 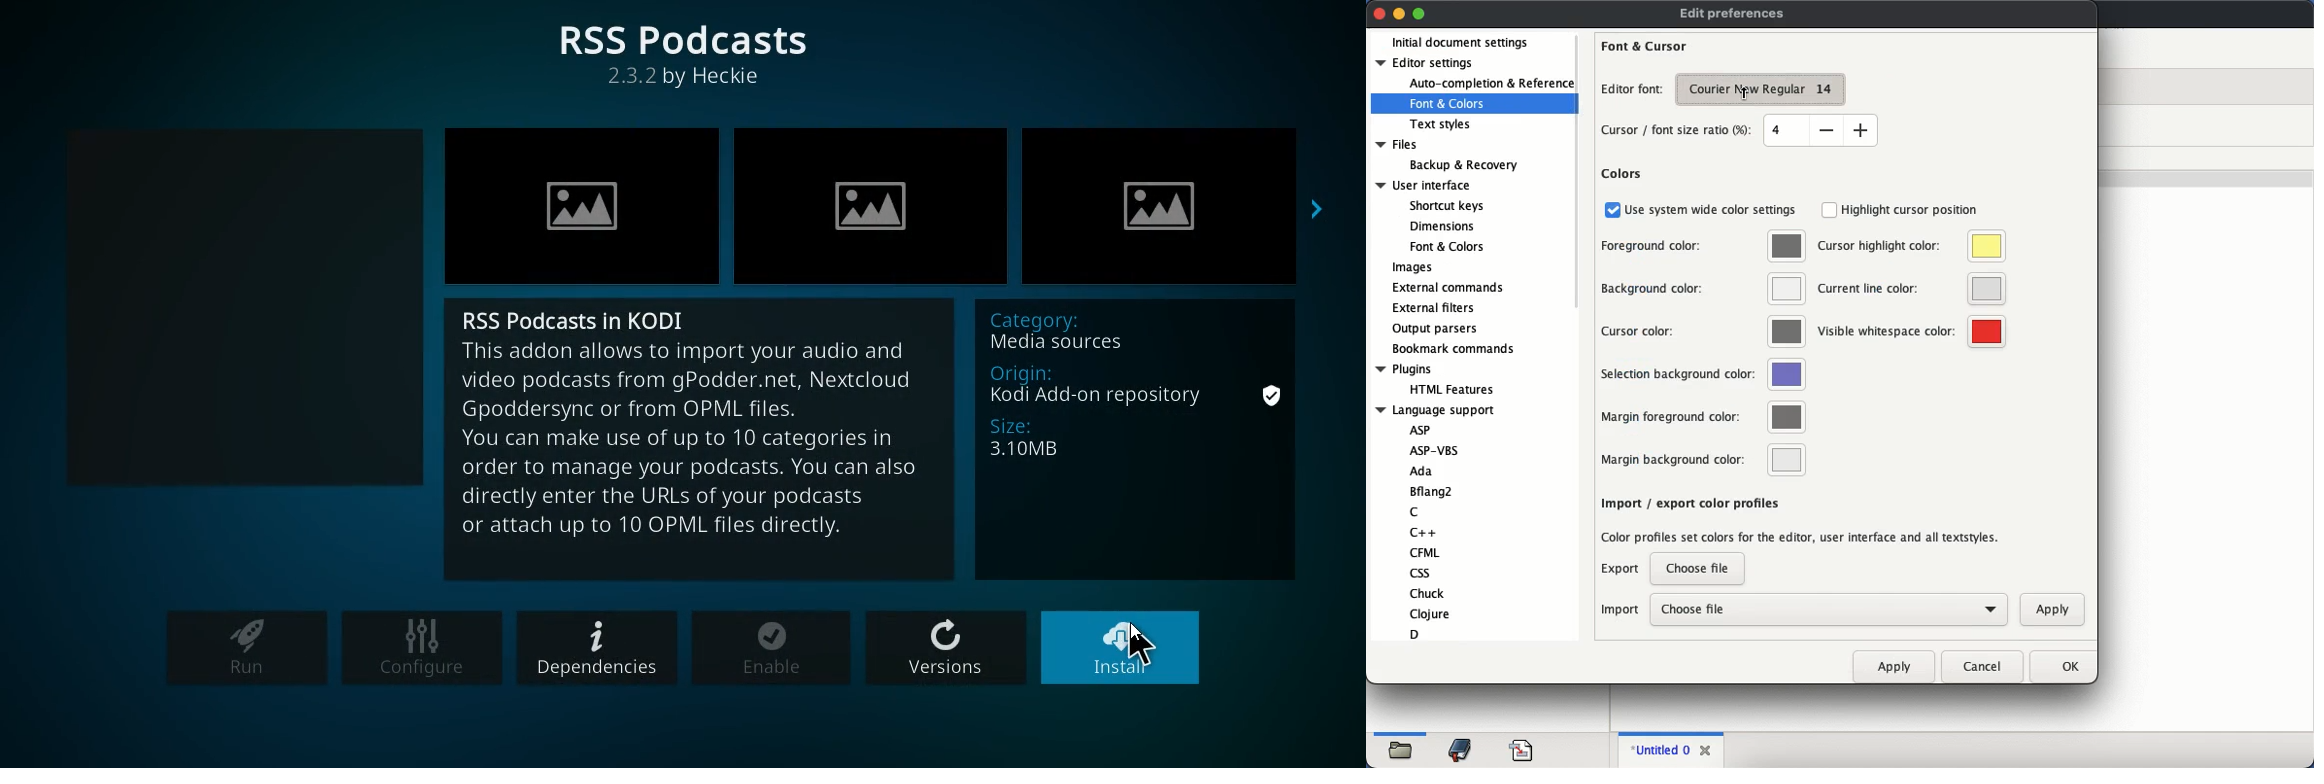 I want to click on cfml, so click(x=1423, y=552).